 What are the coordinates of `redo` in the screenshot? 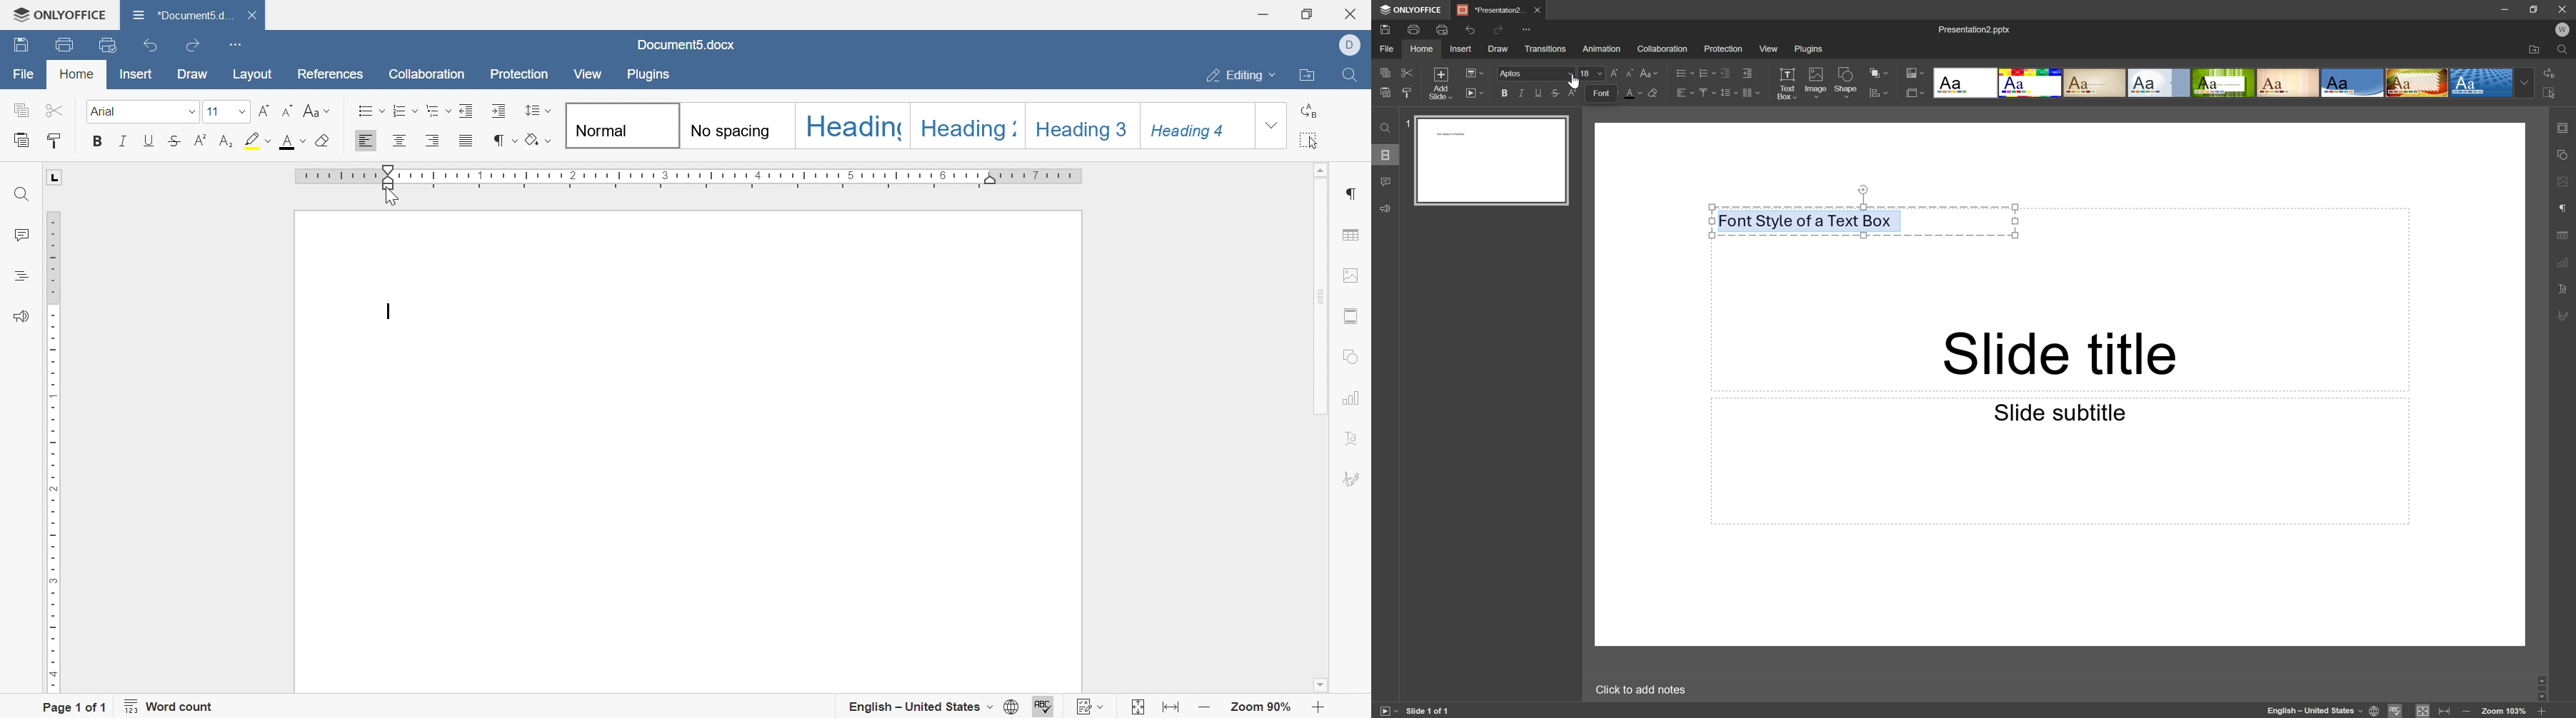 It's located at (191, 48).